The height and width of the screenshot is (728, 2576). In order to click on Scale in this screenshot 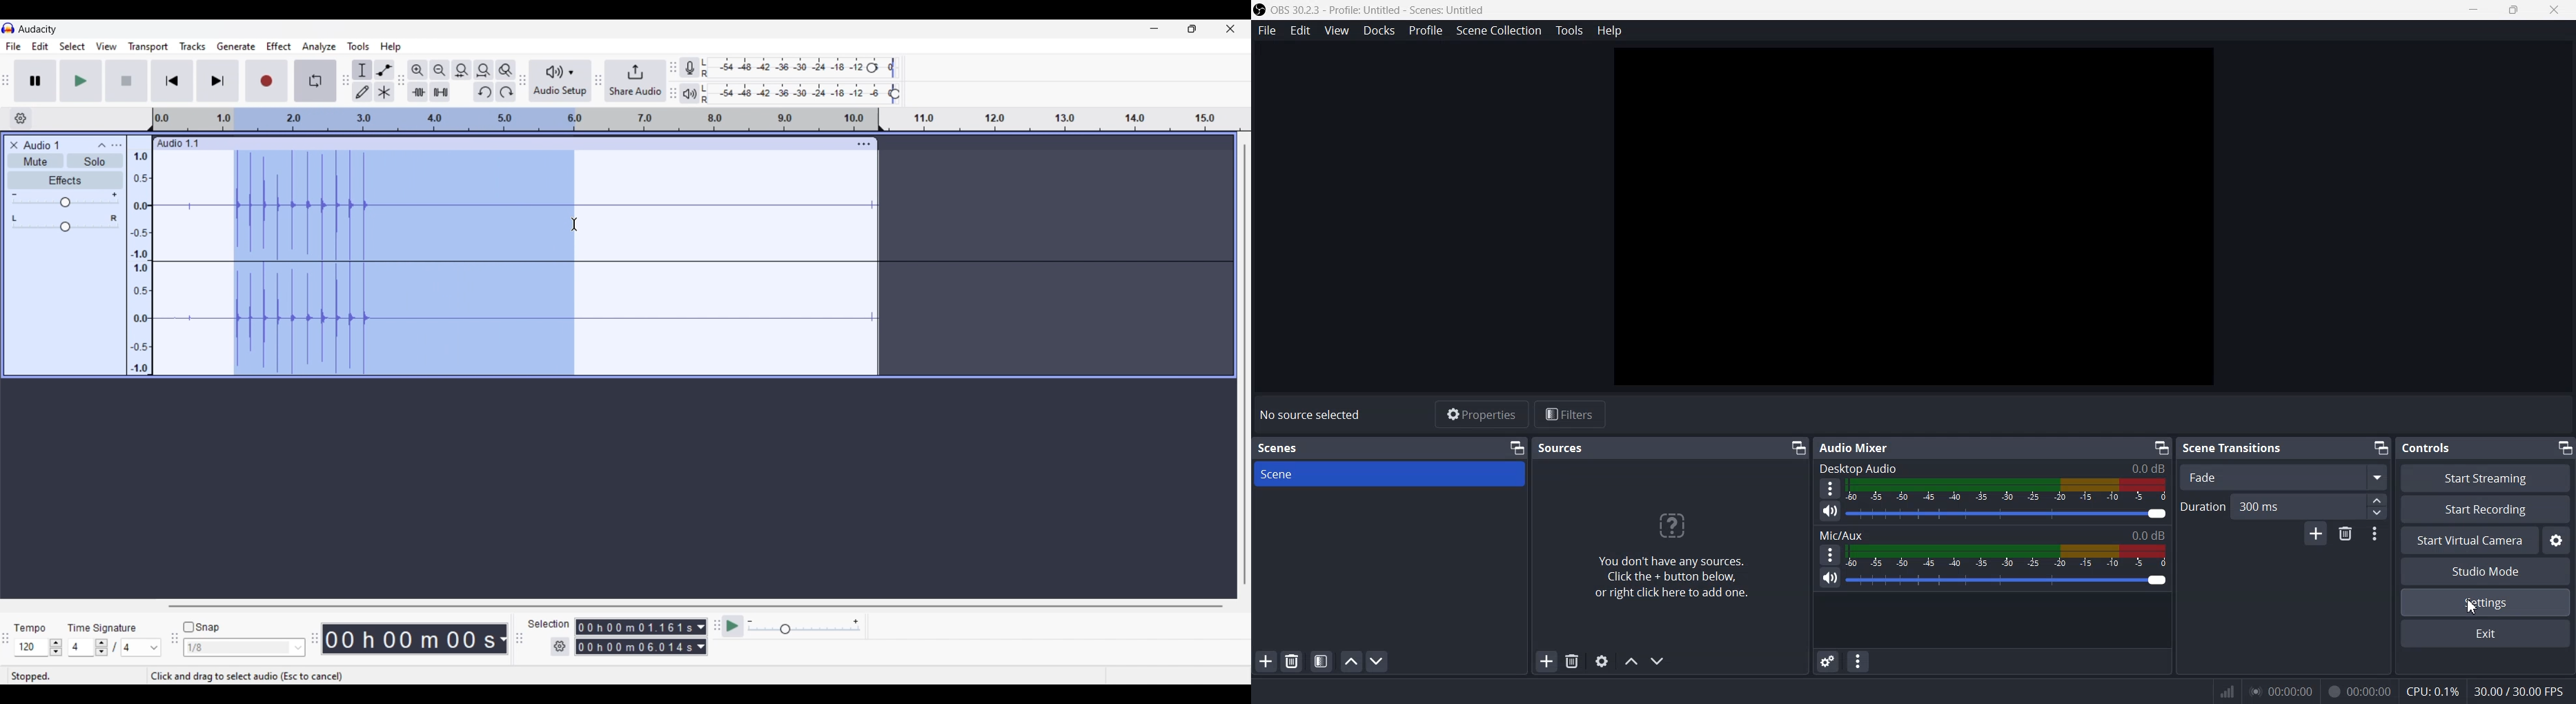, I will do `click(516, 119)`.